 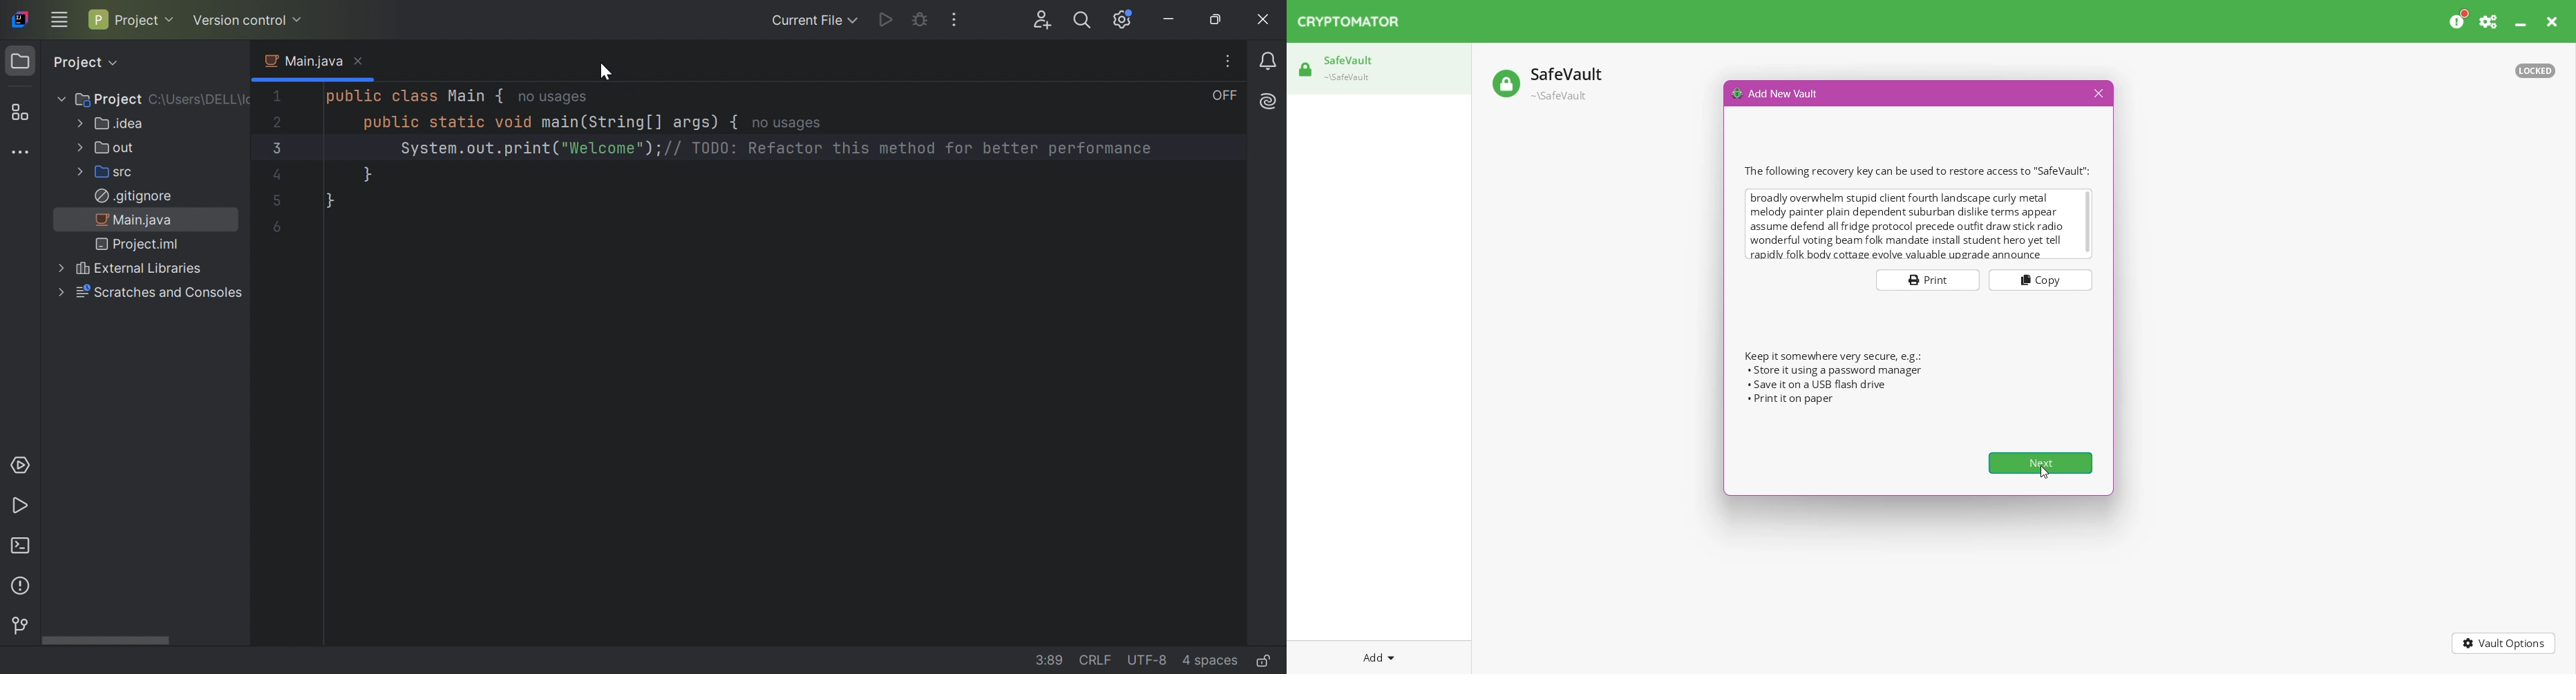 I want to click on System.out.print("Welcome");, so click(x=527, y=149).